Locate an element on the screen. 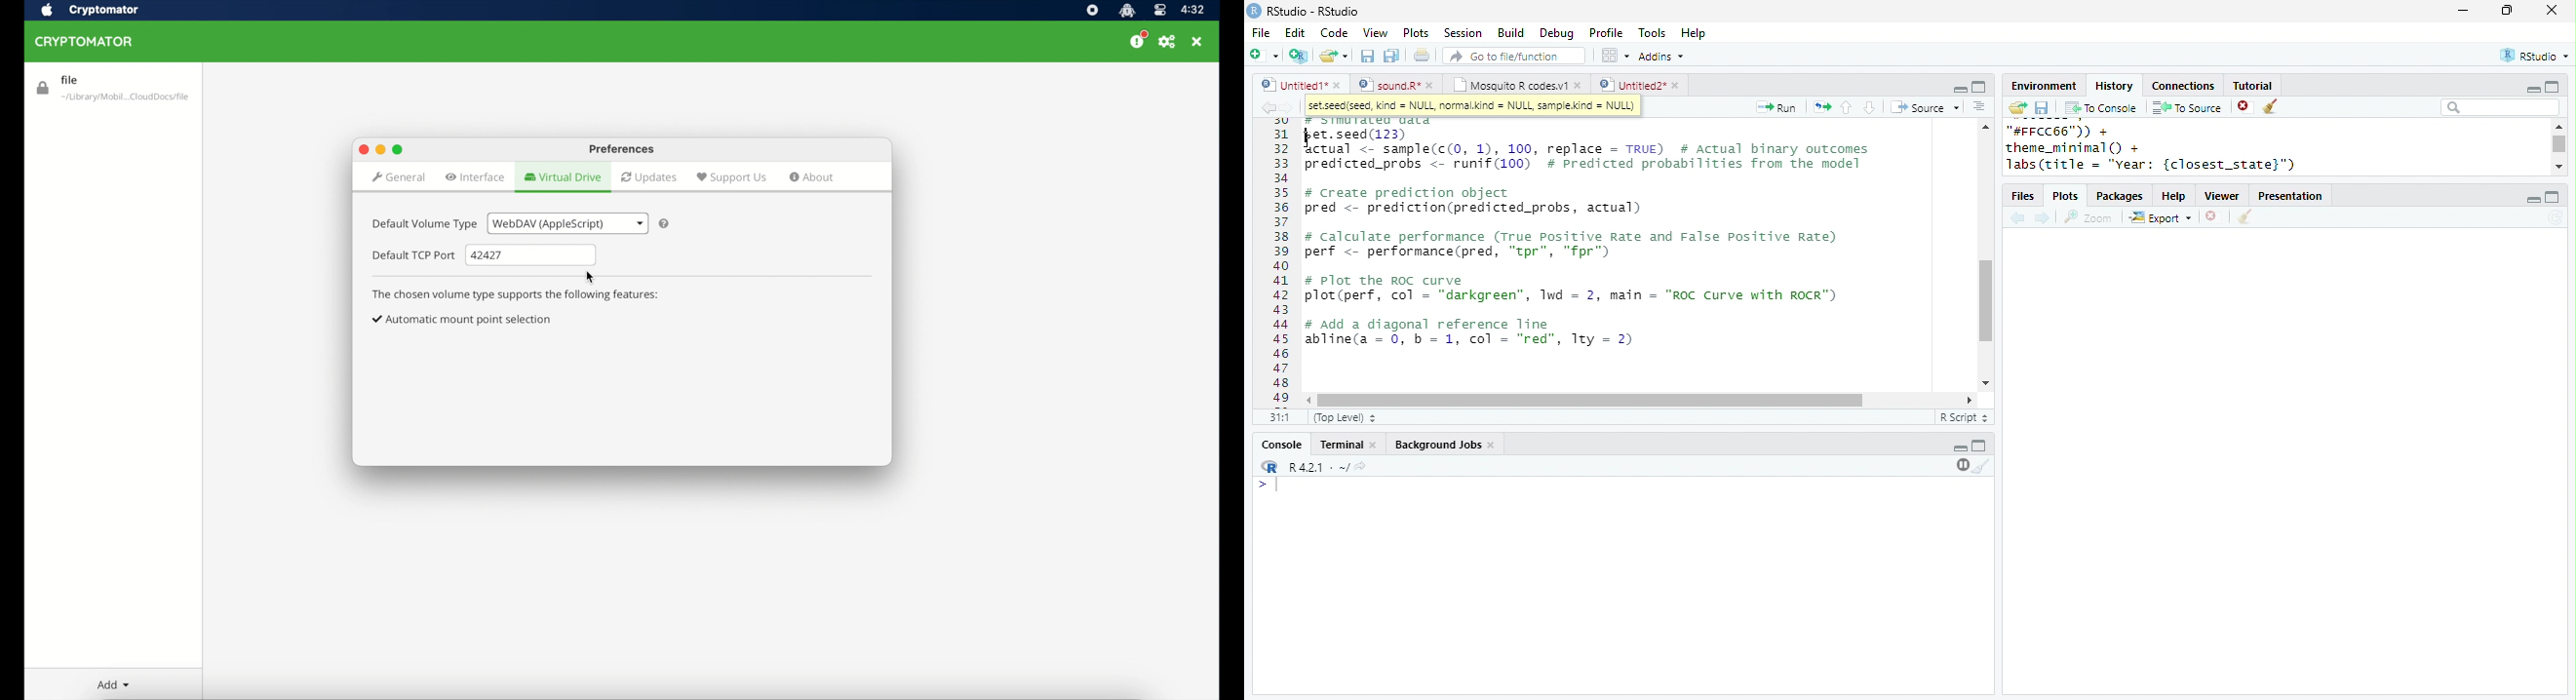 Image resolution: width=2576 pixels, height=700 pixels. minimize is located at coordinates (1960, 88).